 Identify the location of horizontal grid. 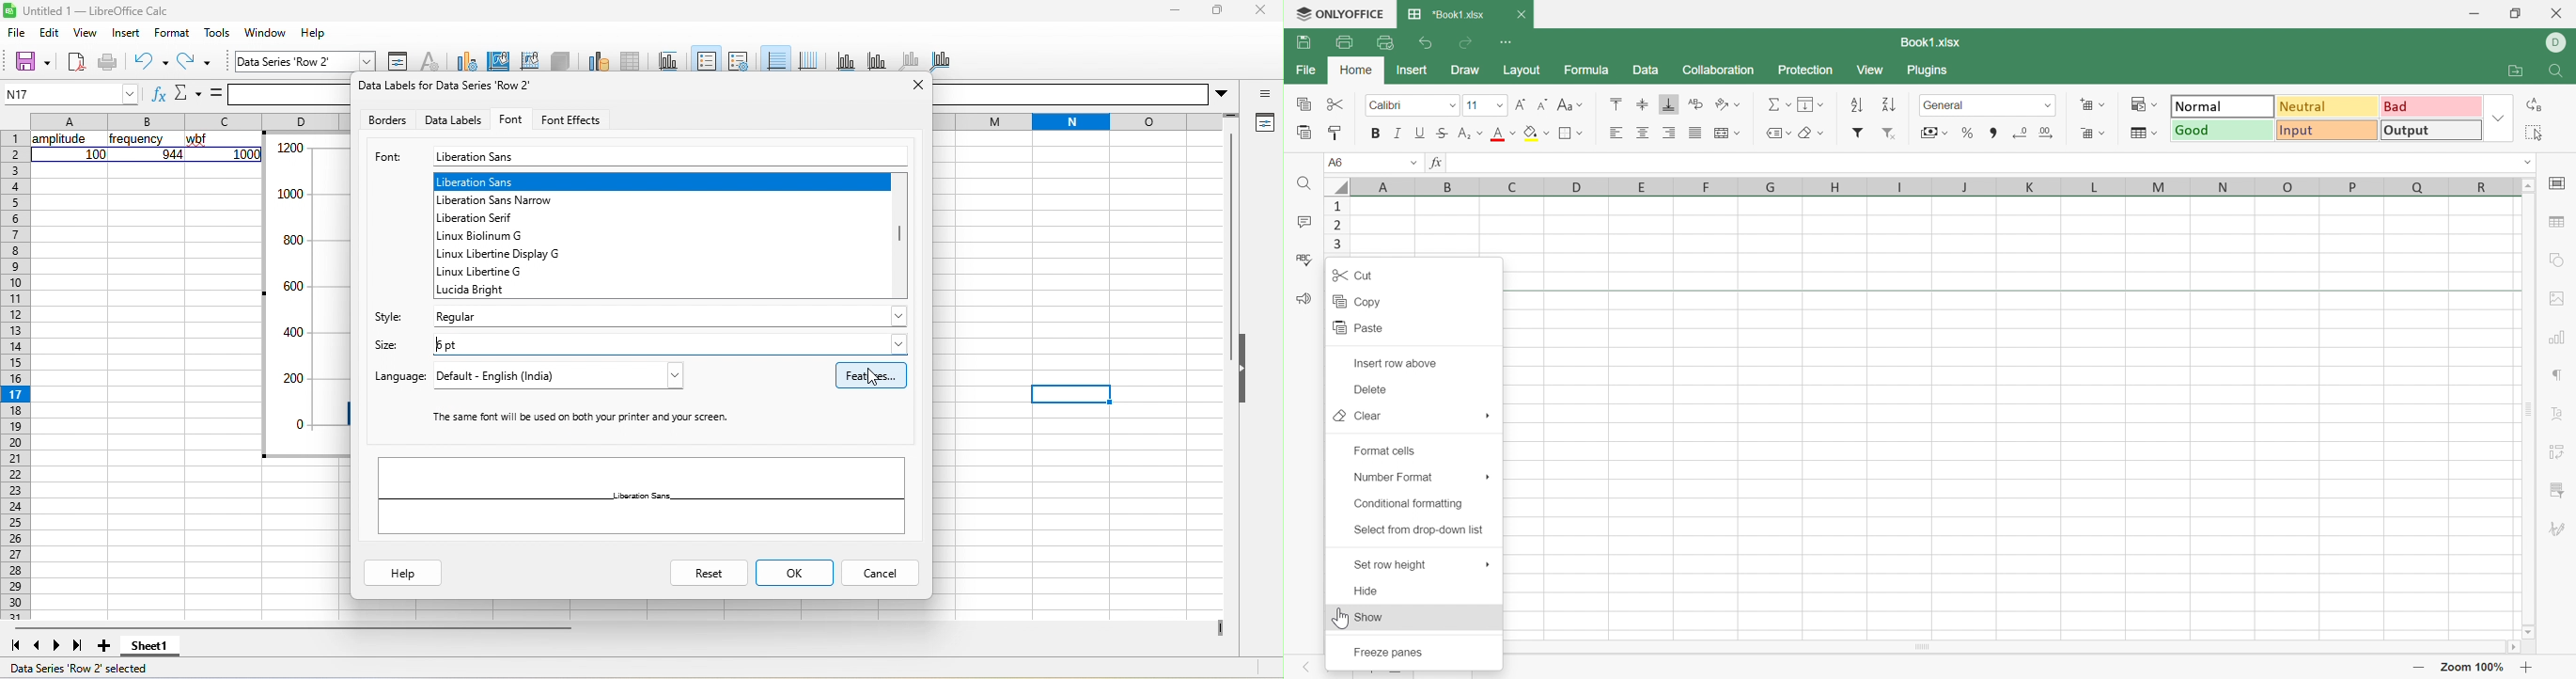
(774, 57).